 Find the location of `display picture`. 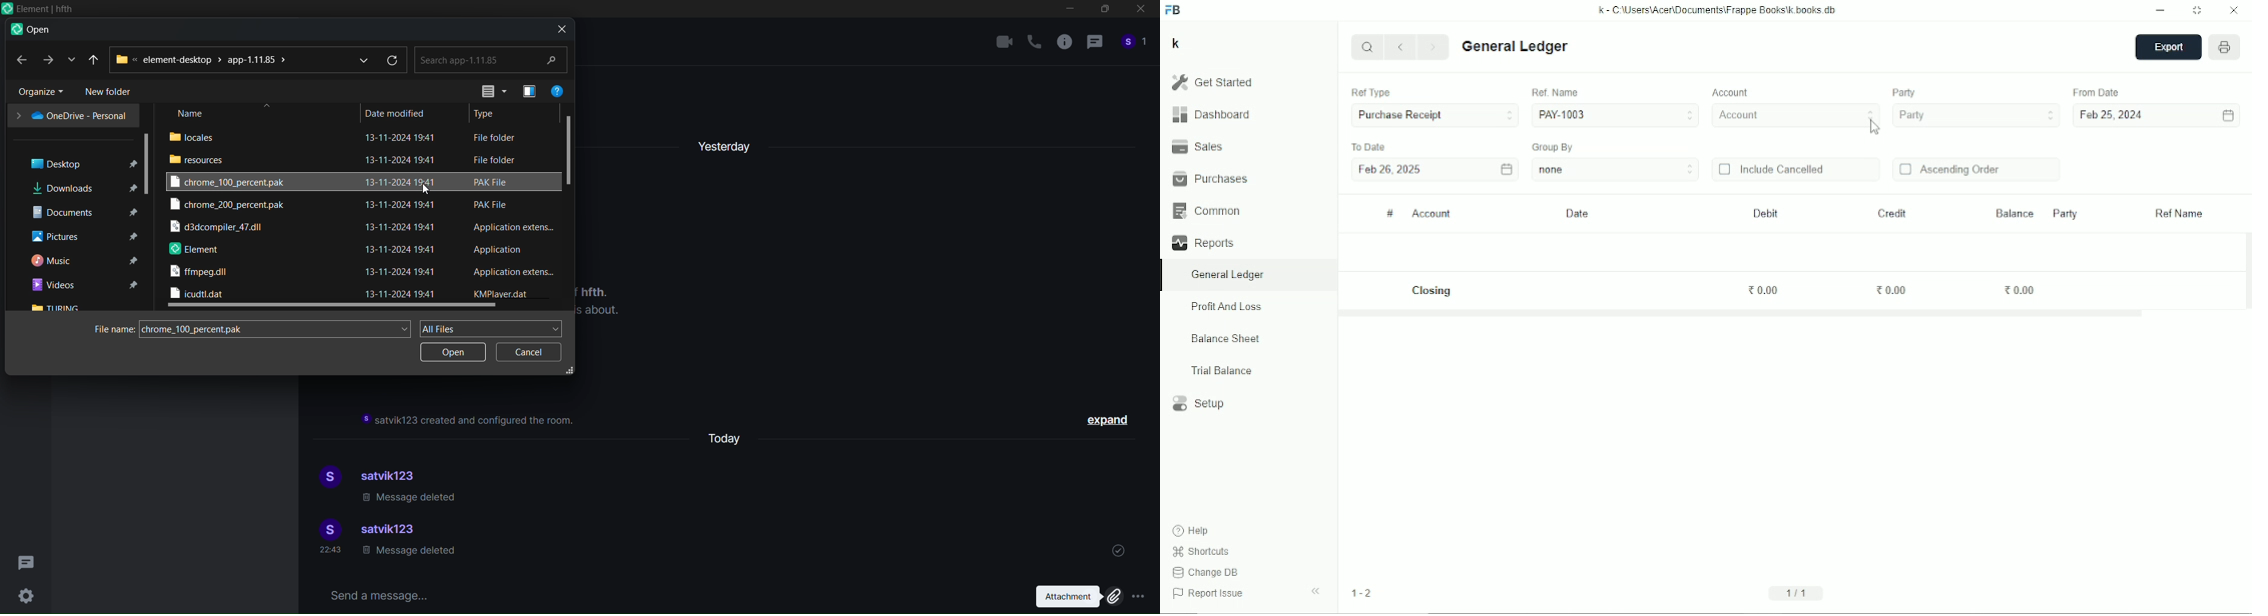

display picture is located at coordinates (325, 528).